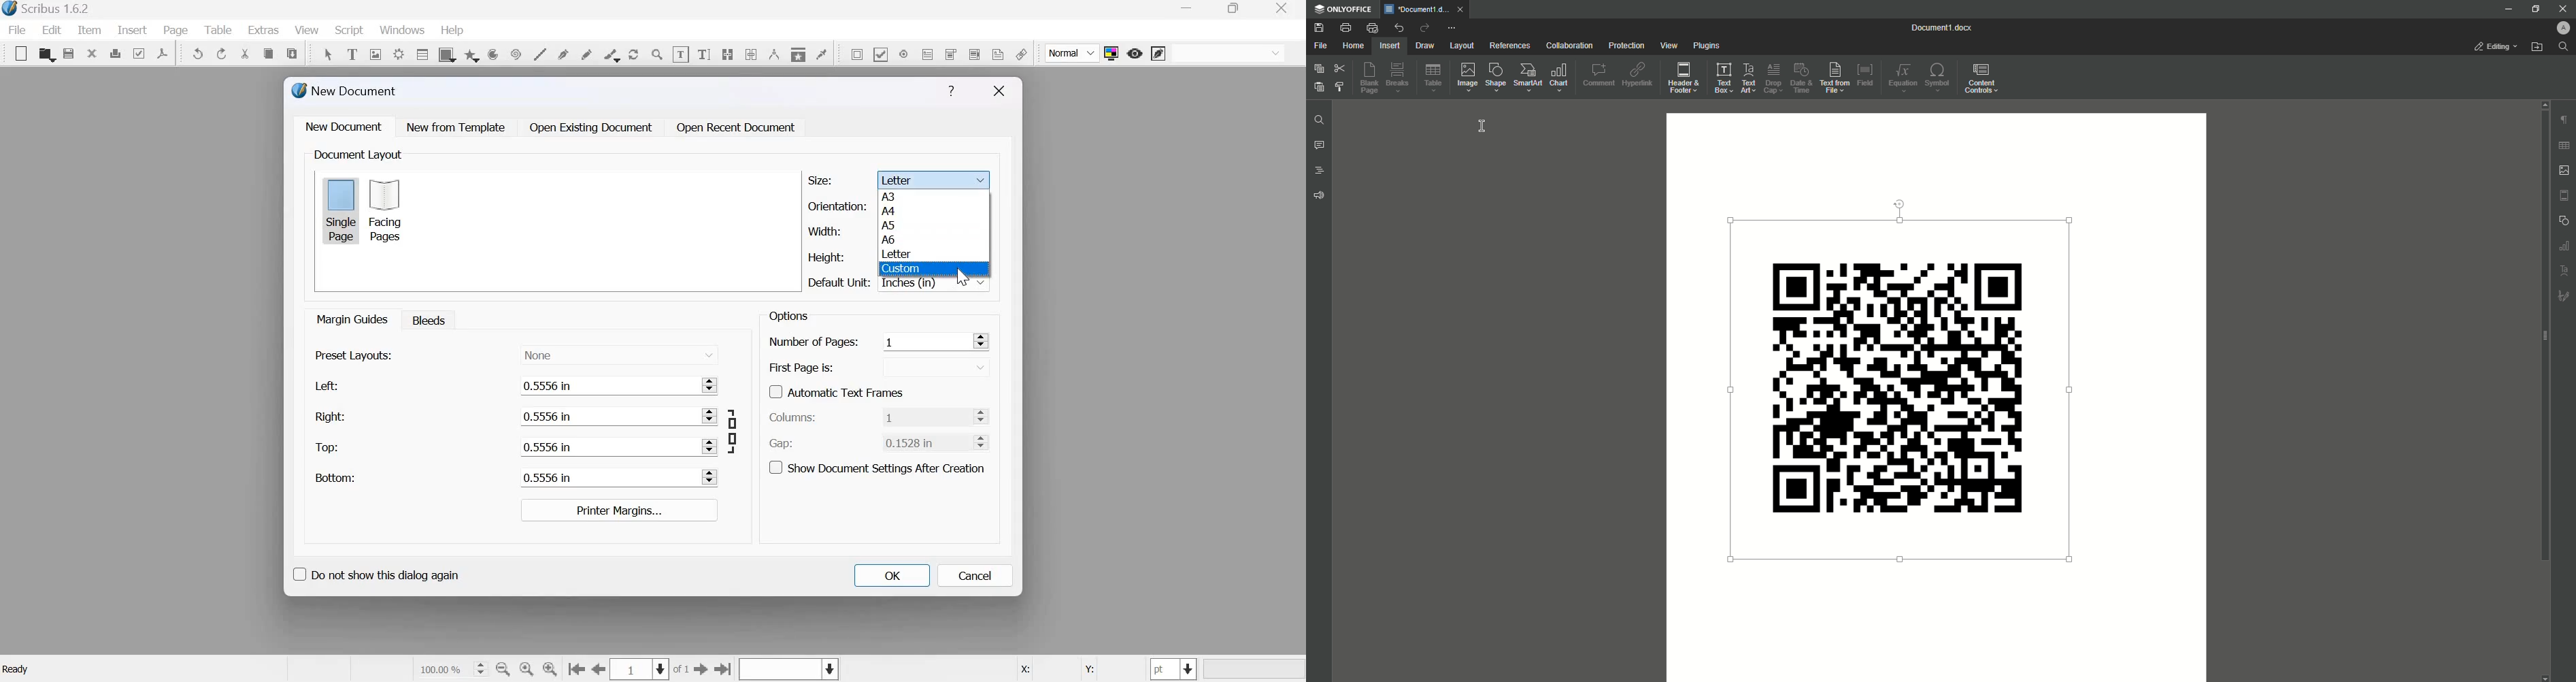 The image size is (2576, 700). What do you see at coordinates (1745, 77) in the screenshot?
I see `Text Art` at bounding box center [1745, 77].